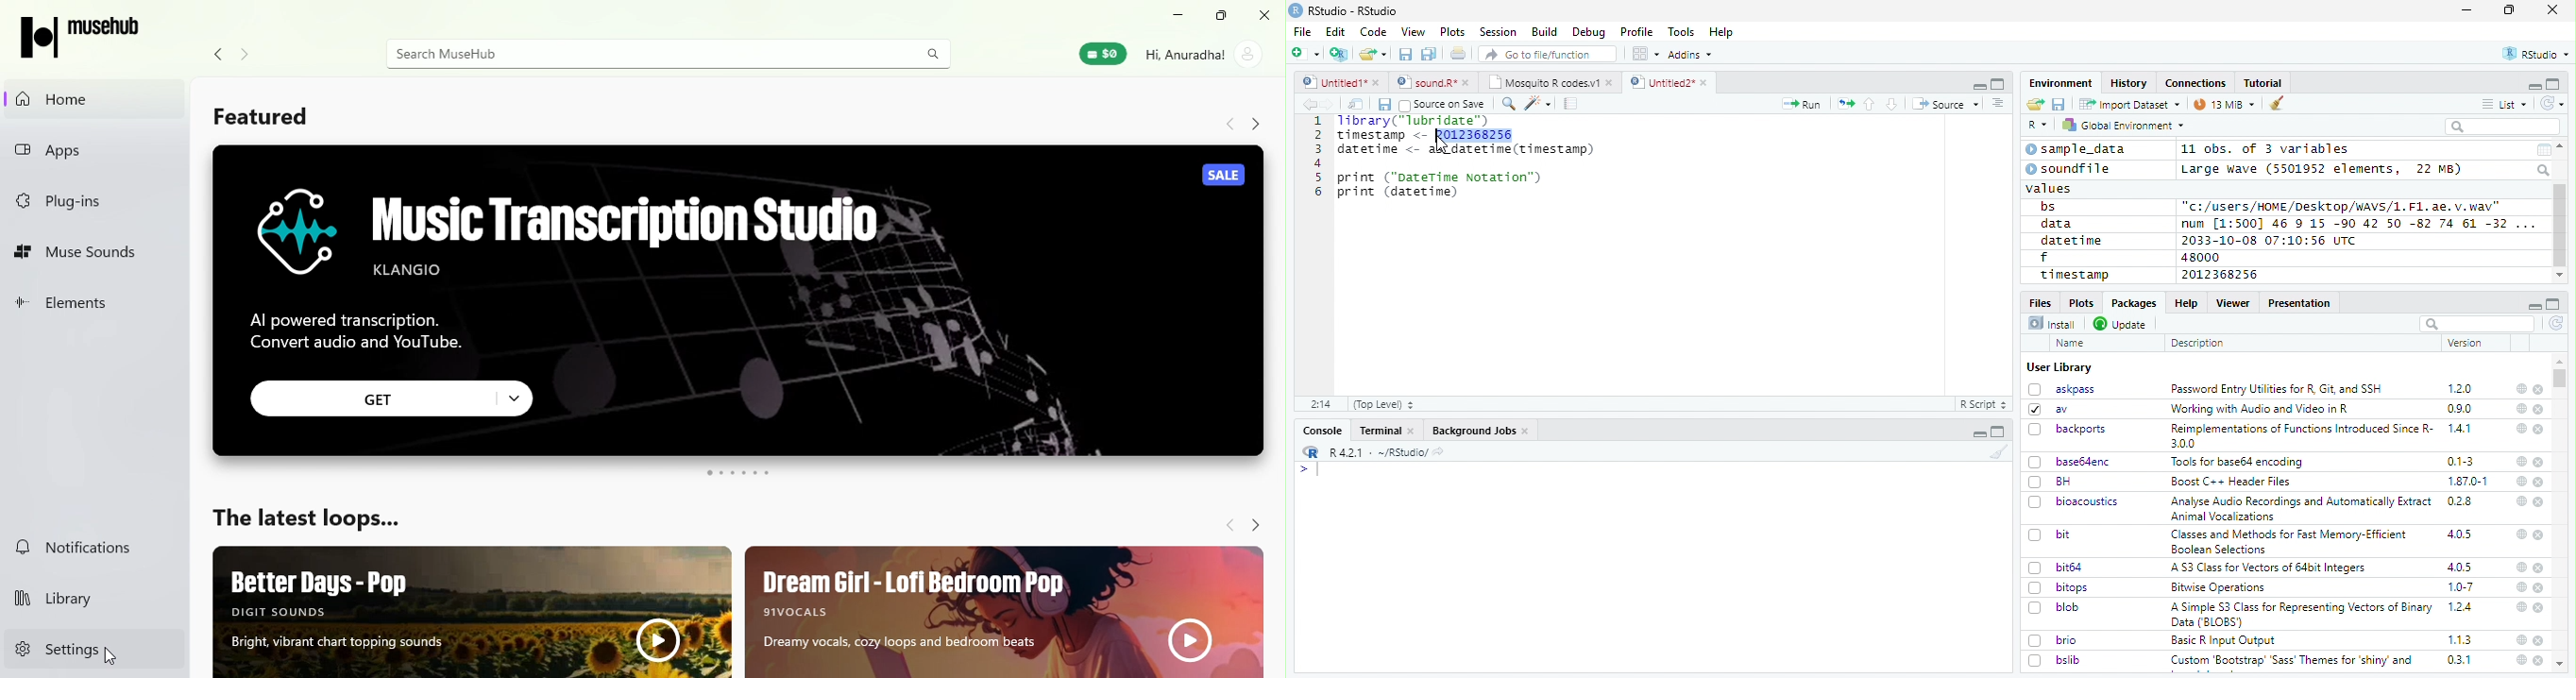 Image resolution: width=2576 pixels, height=700 pixels. What do you see at coordinates (2520, 388) in the screenshot?
I see `help` at bounding box center [2520, 388].